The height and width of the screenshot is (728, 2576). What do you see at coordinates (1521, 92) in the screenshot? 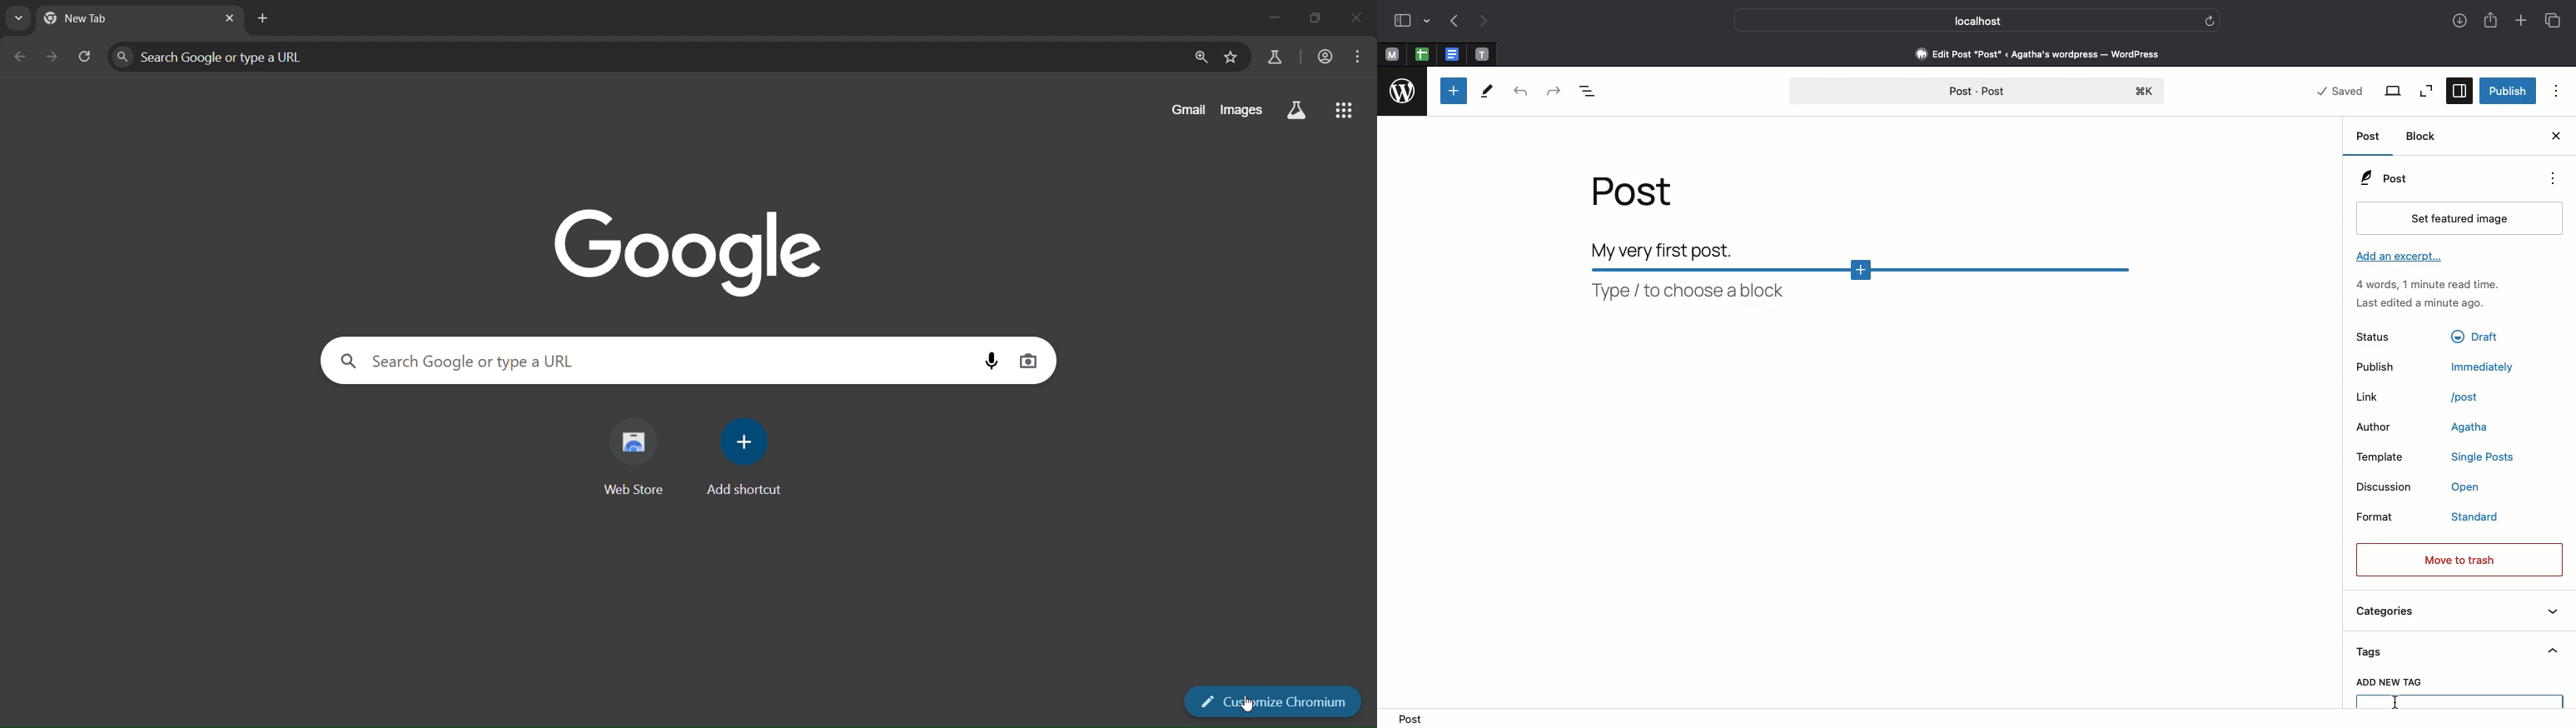
I see `Undo` at bounding box center [1521, 92].